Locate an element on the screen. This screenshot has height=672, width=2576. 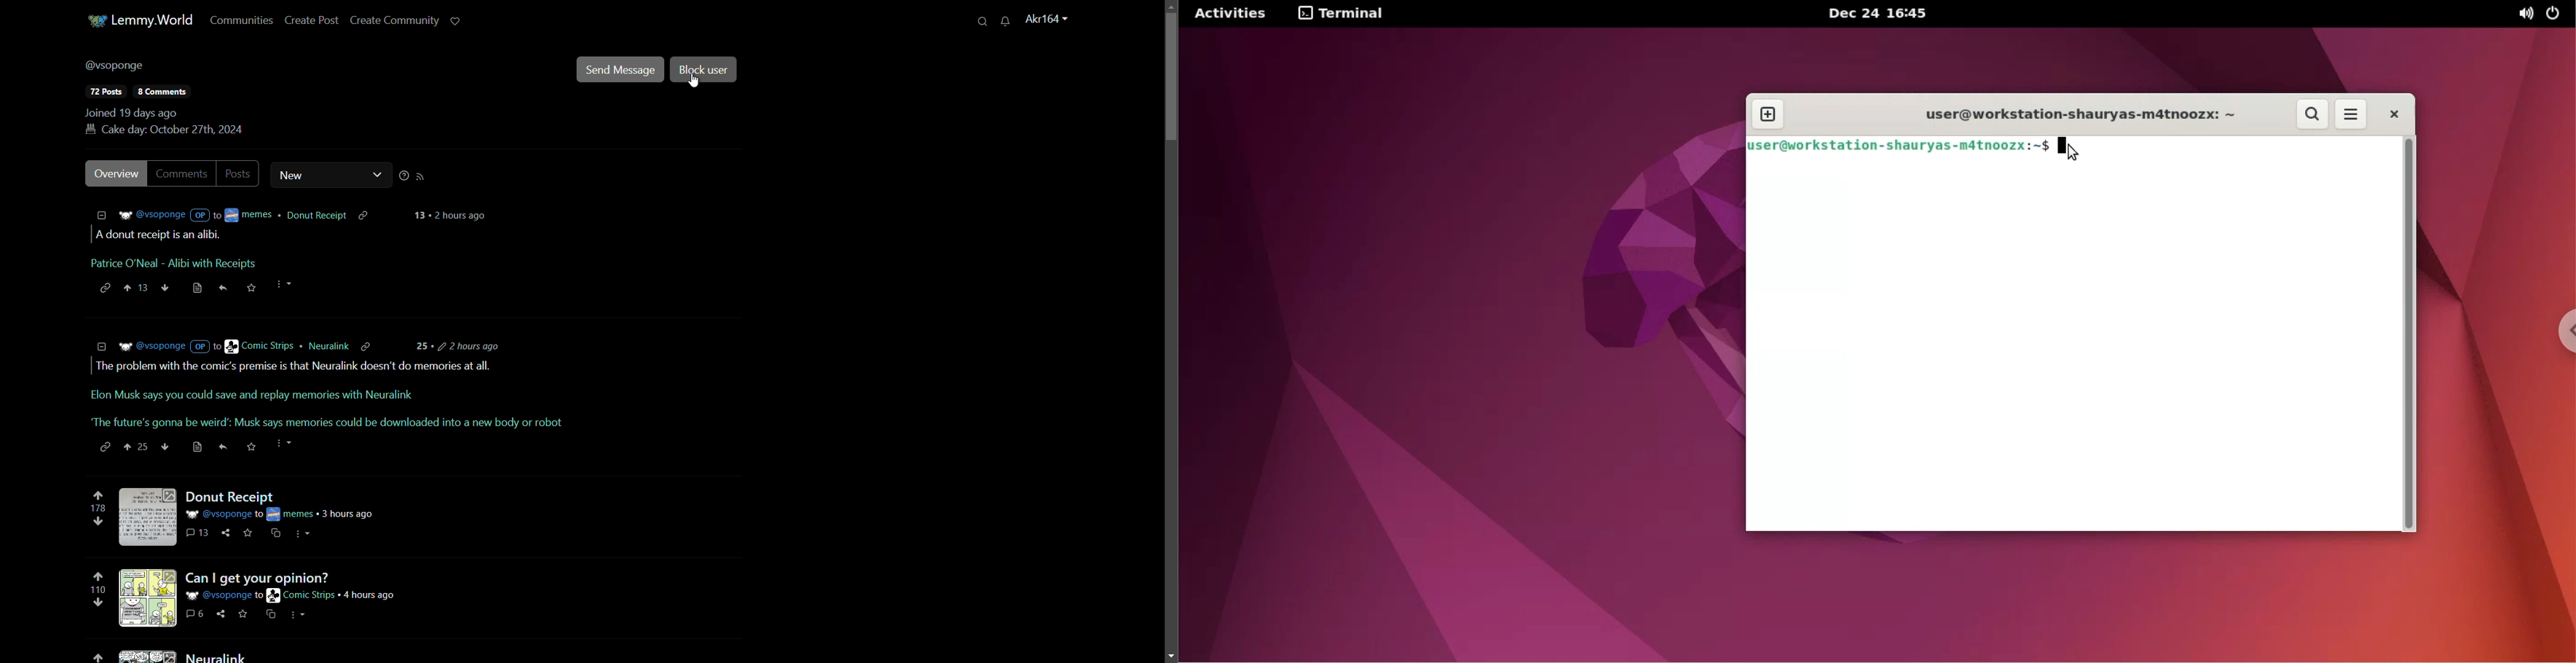
more is located at coordinates (303, 536).